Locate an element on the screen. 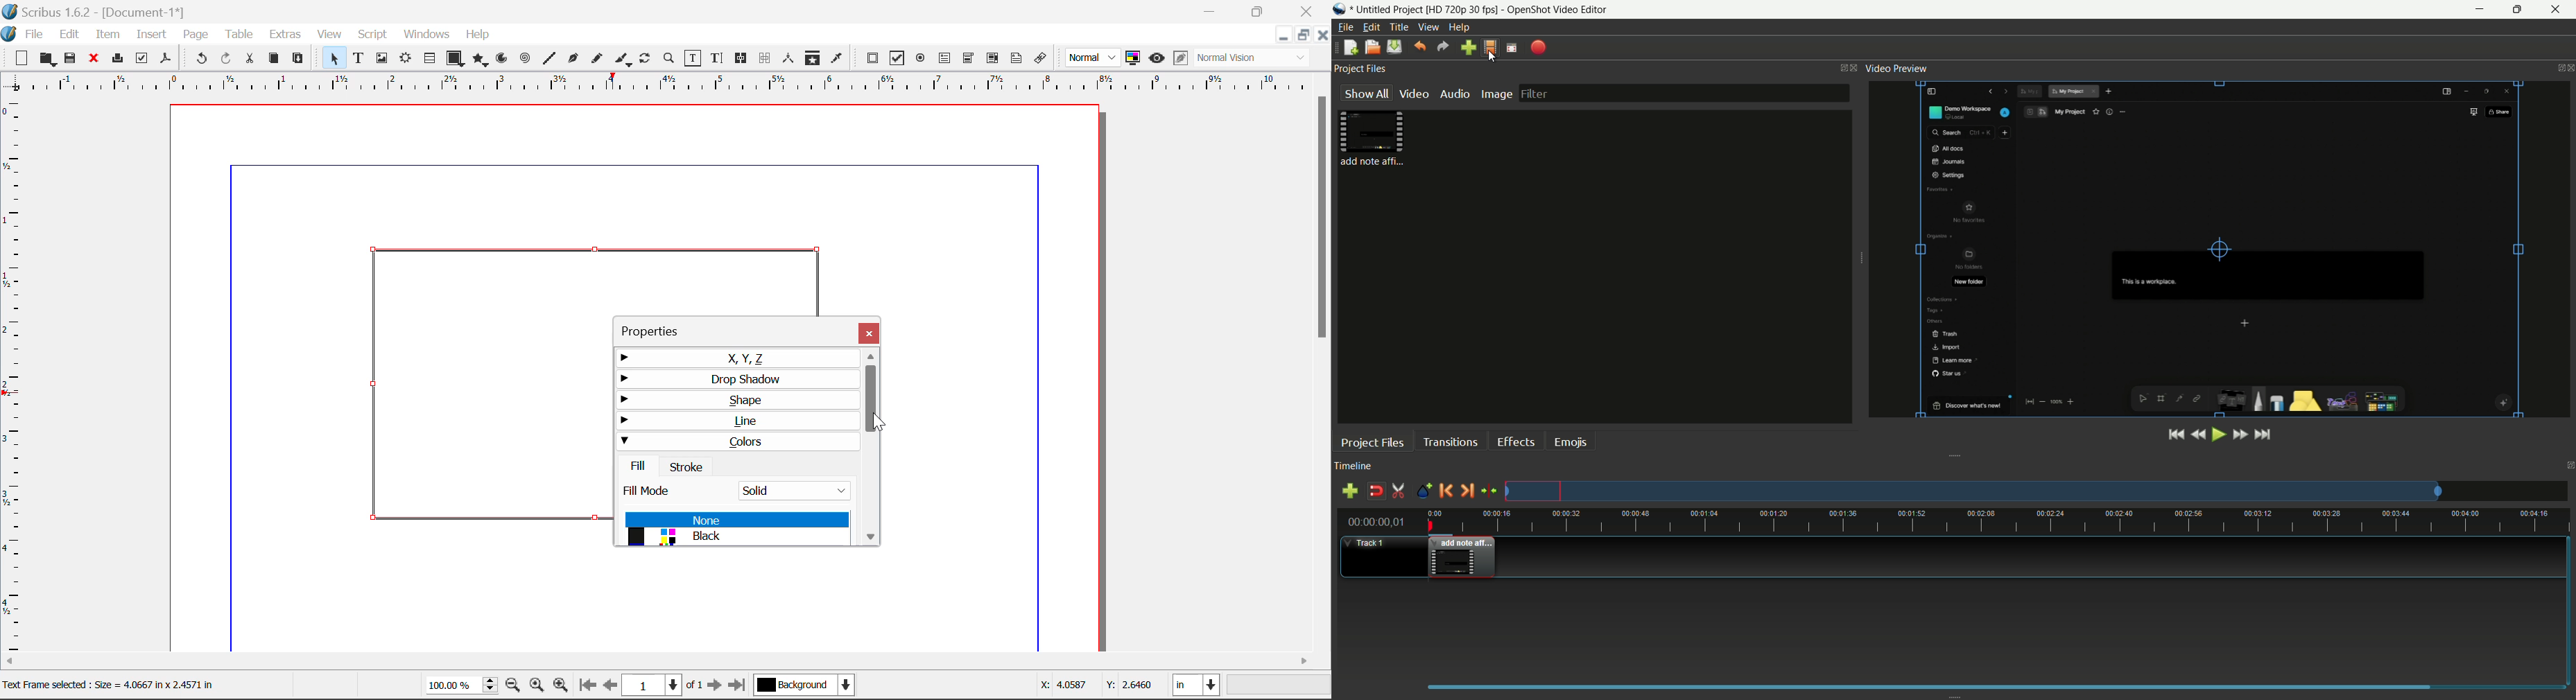 The image size is (2576, 700). Text Frame Selected is located at coordinates (358, 58).